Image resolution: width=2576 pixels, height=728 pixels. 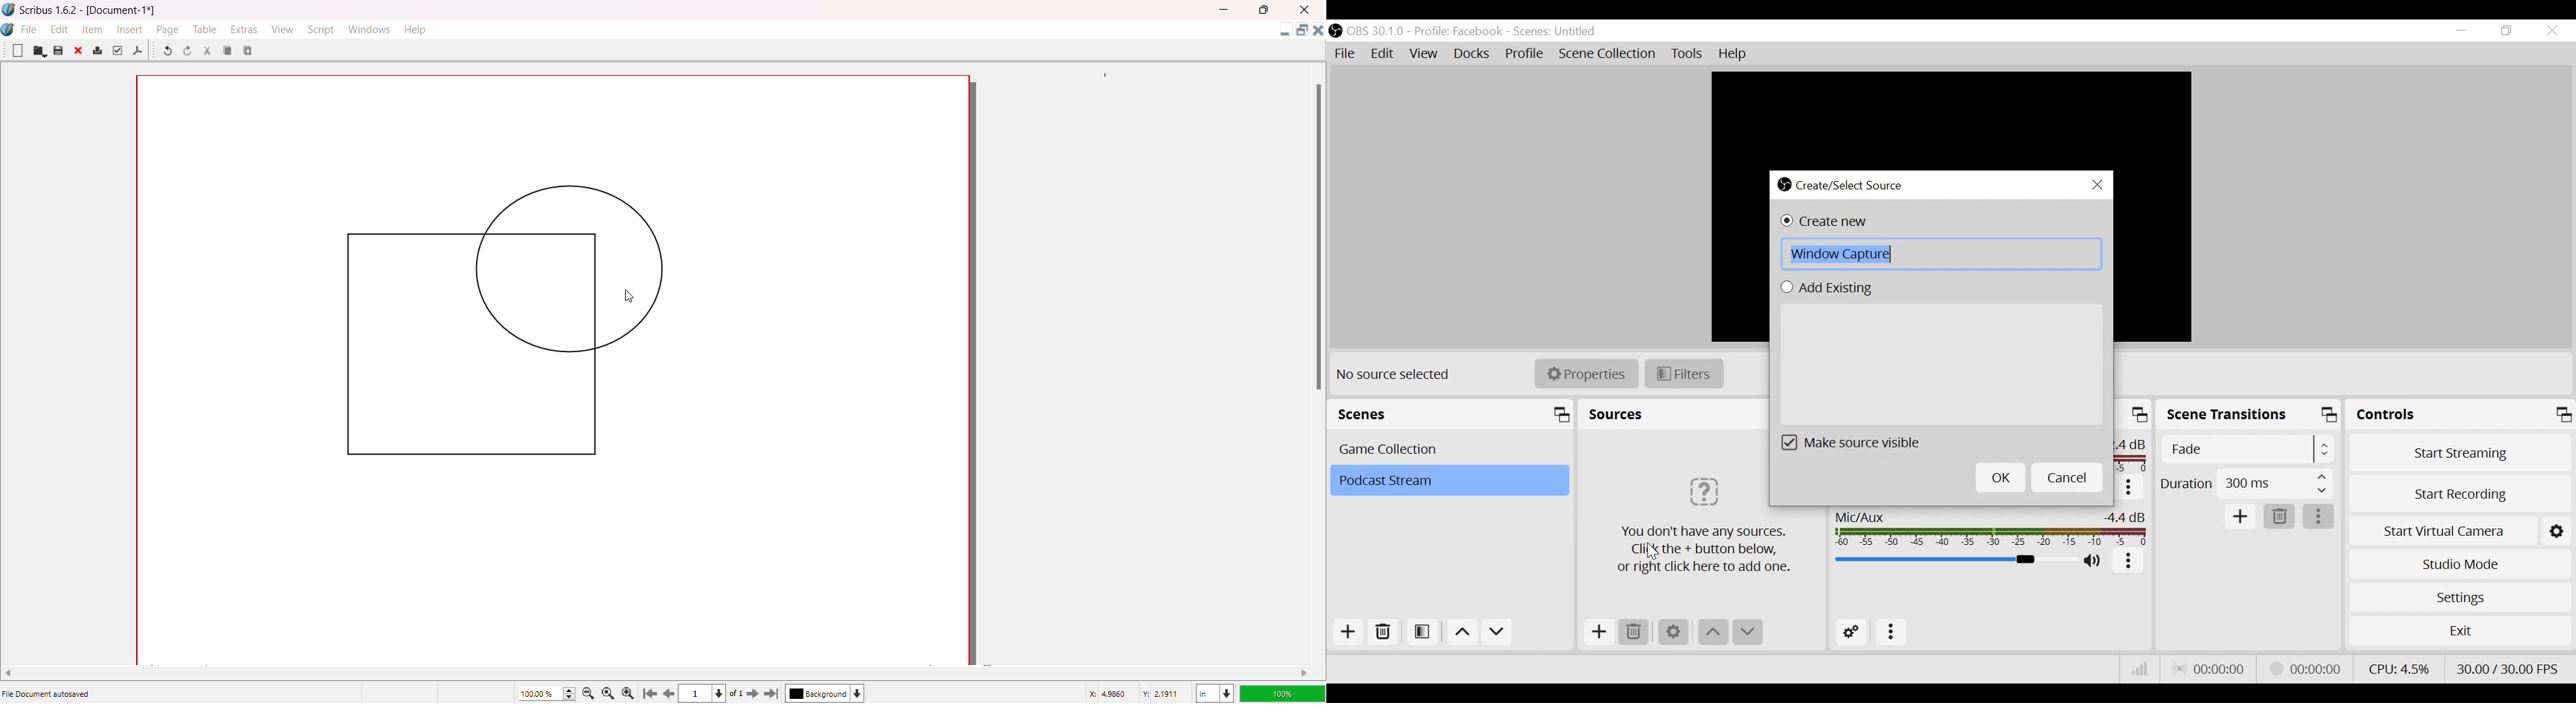 I want to click on Previous, so click(x=669, y=691).